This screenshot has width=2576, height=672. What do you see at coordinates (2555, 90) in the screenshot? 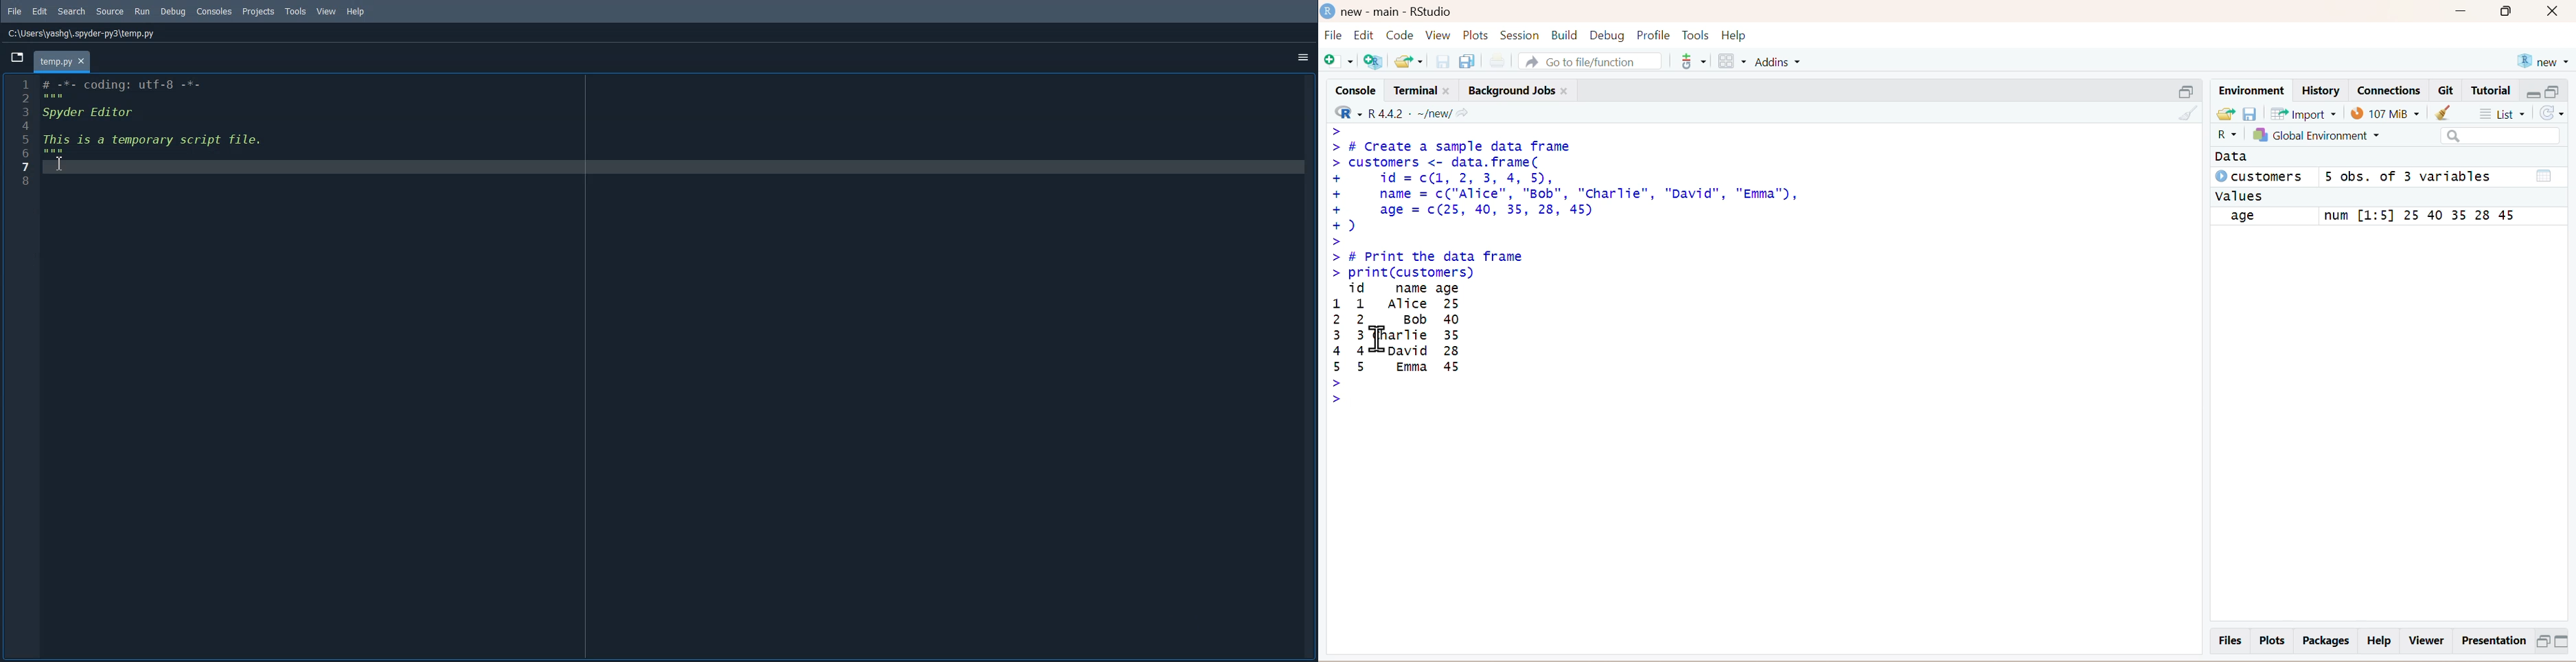
I see `maximise` at bounding box center [2555, 90].